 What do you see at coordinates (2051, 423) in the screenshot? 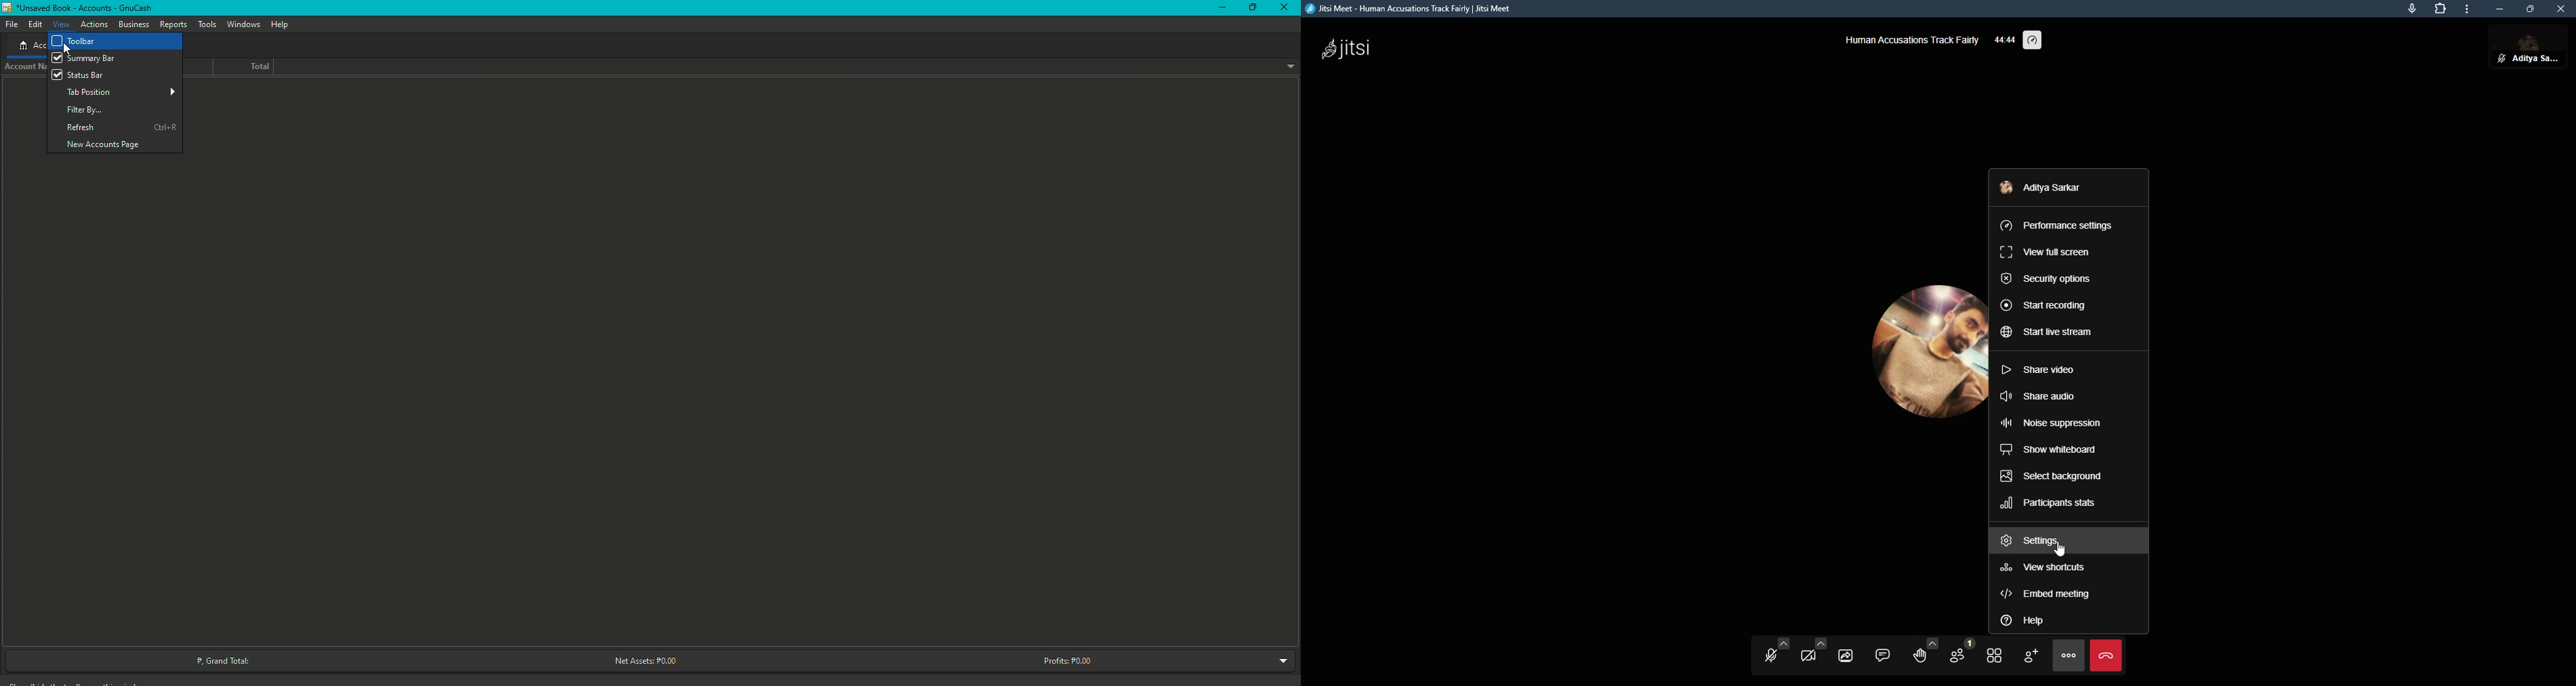
I see `noise suppression` at bounding box center [2051, 423].